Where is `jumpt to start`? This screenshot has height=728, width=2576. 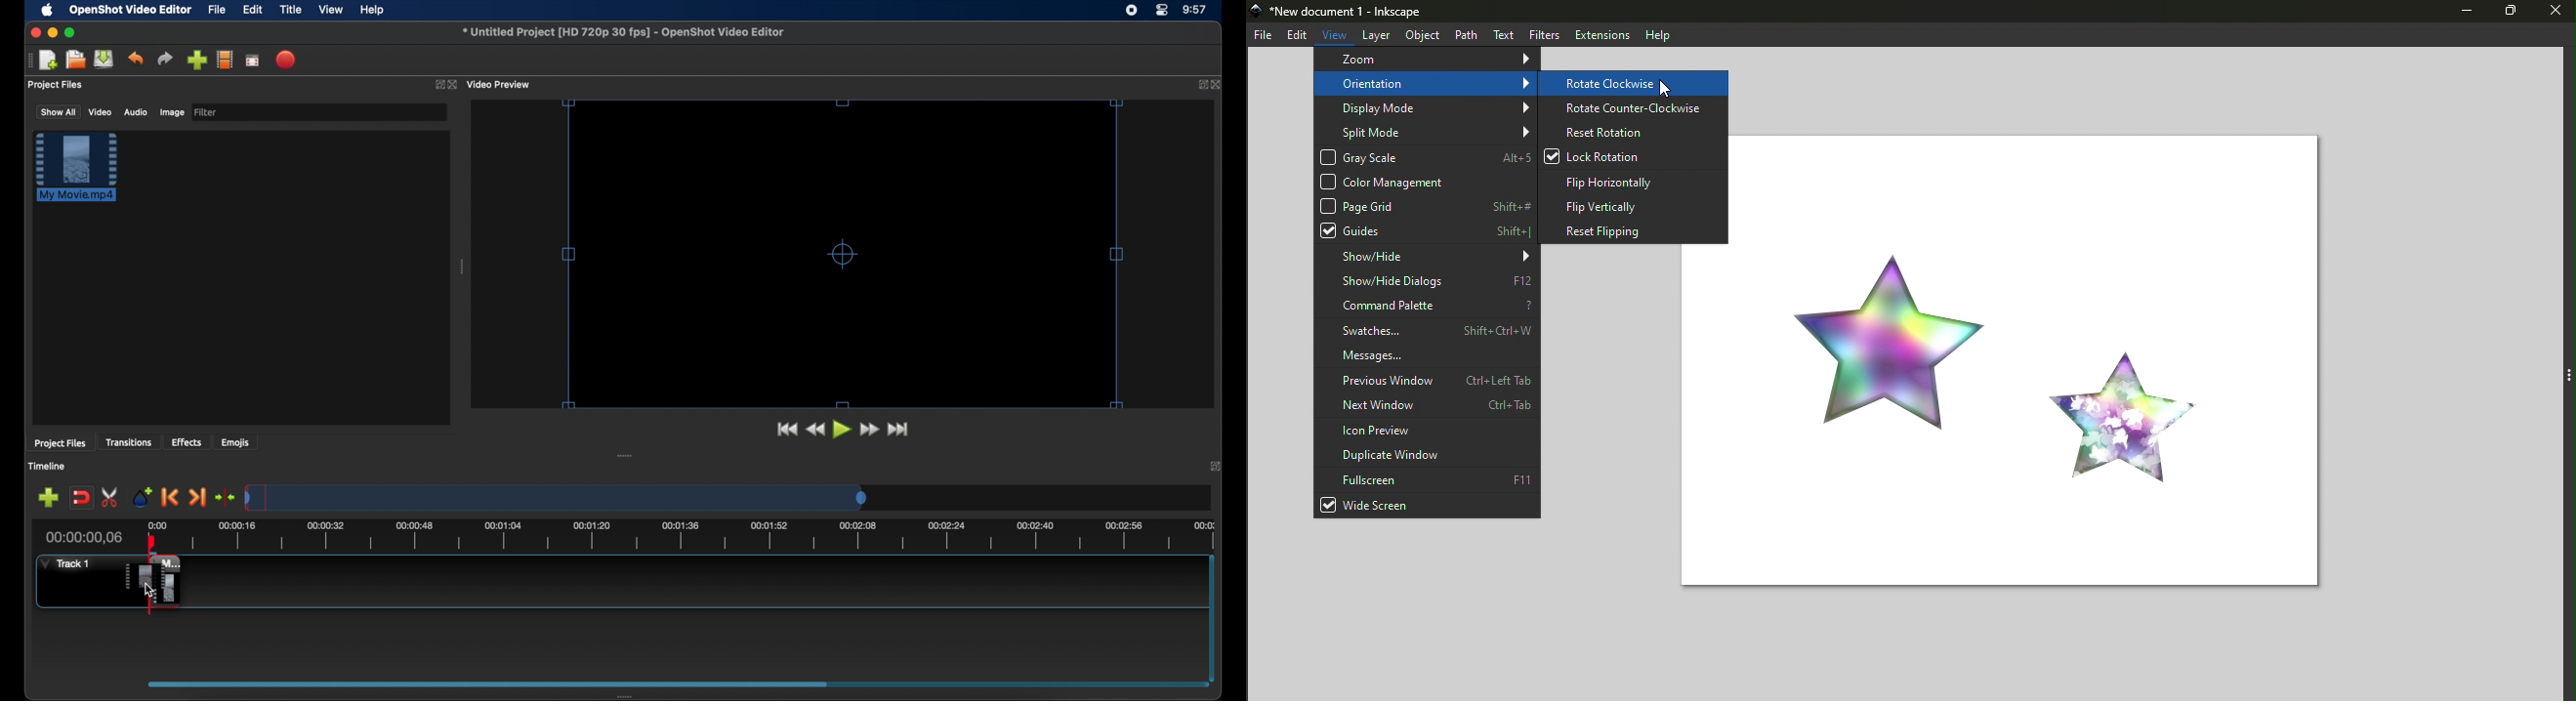
jumpt to start is located at coordinates (786, 429).